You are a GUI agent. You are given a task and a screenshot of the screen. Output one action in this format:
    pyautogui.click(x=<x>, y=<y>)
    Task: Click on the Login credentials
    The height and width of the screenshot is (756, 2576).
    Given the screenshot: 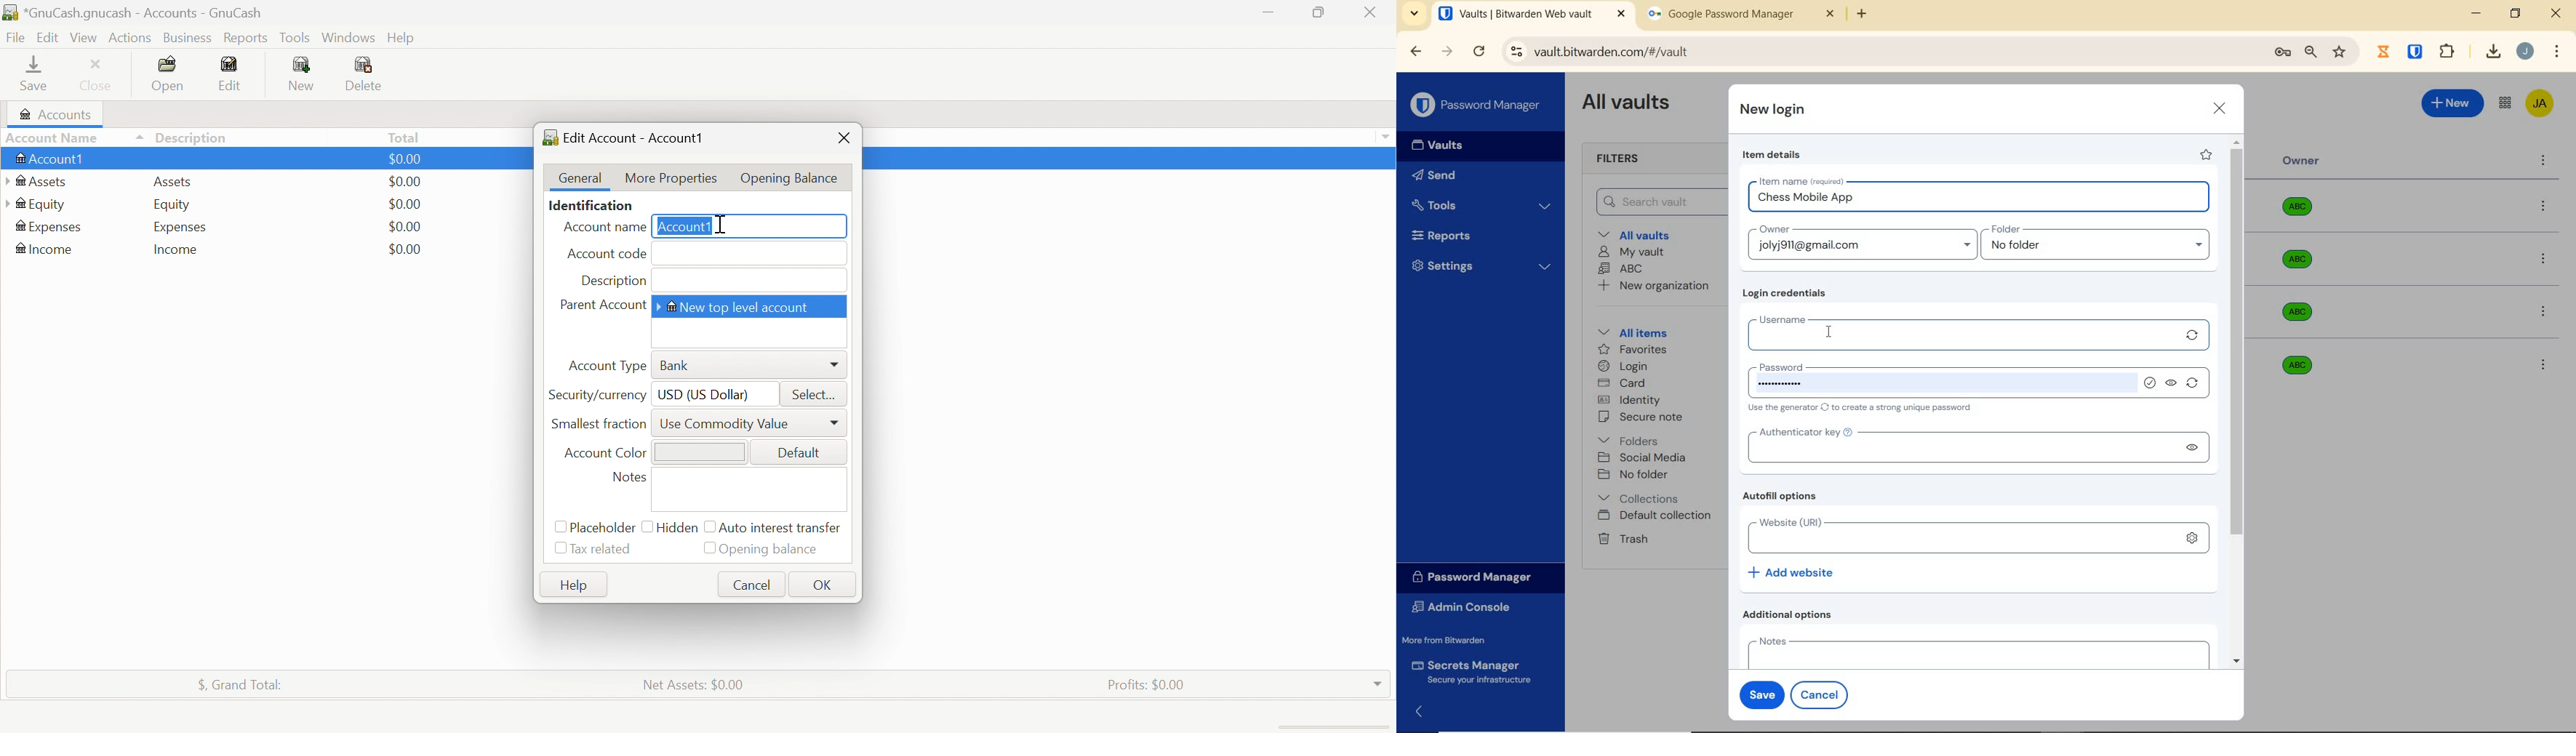 What is the action you would take?
    pyautogui.click(x=1787, y=293)
    